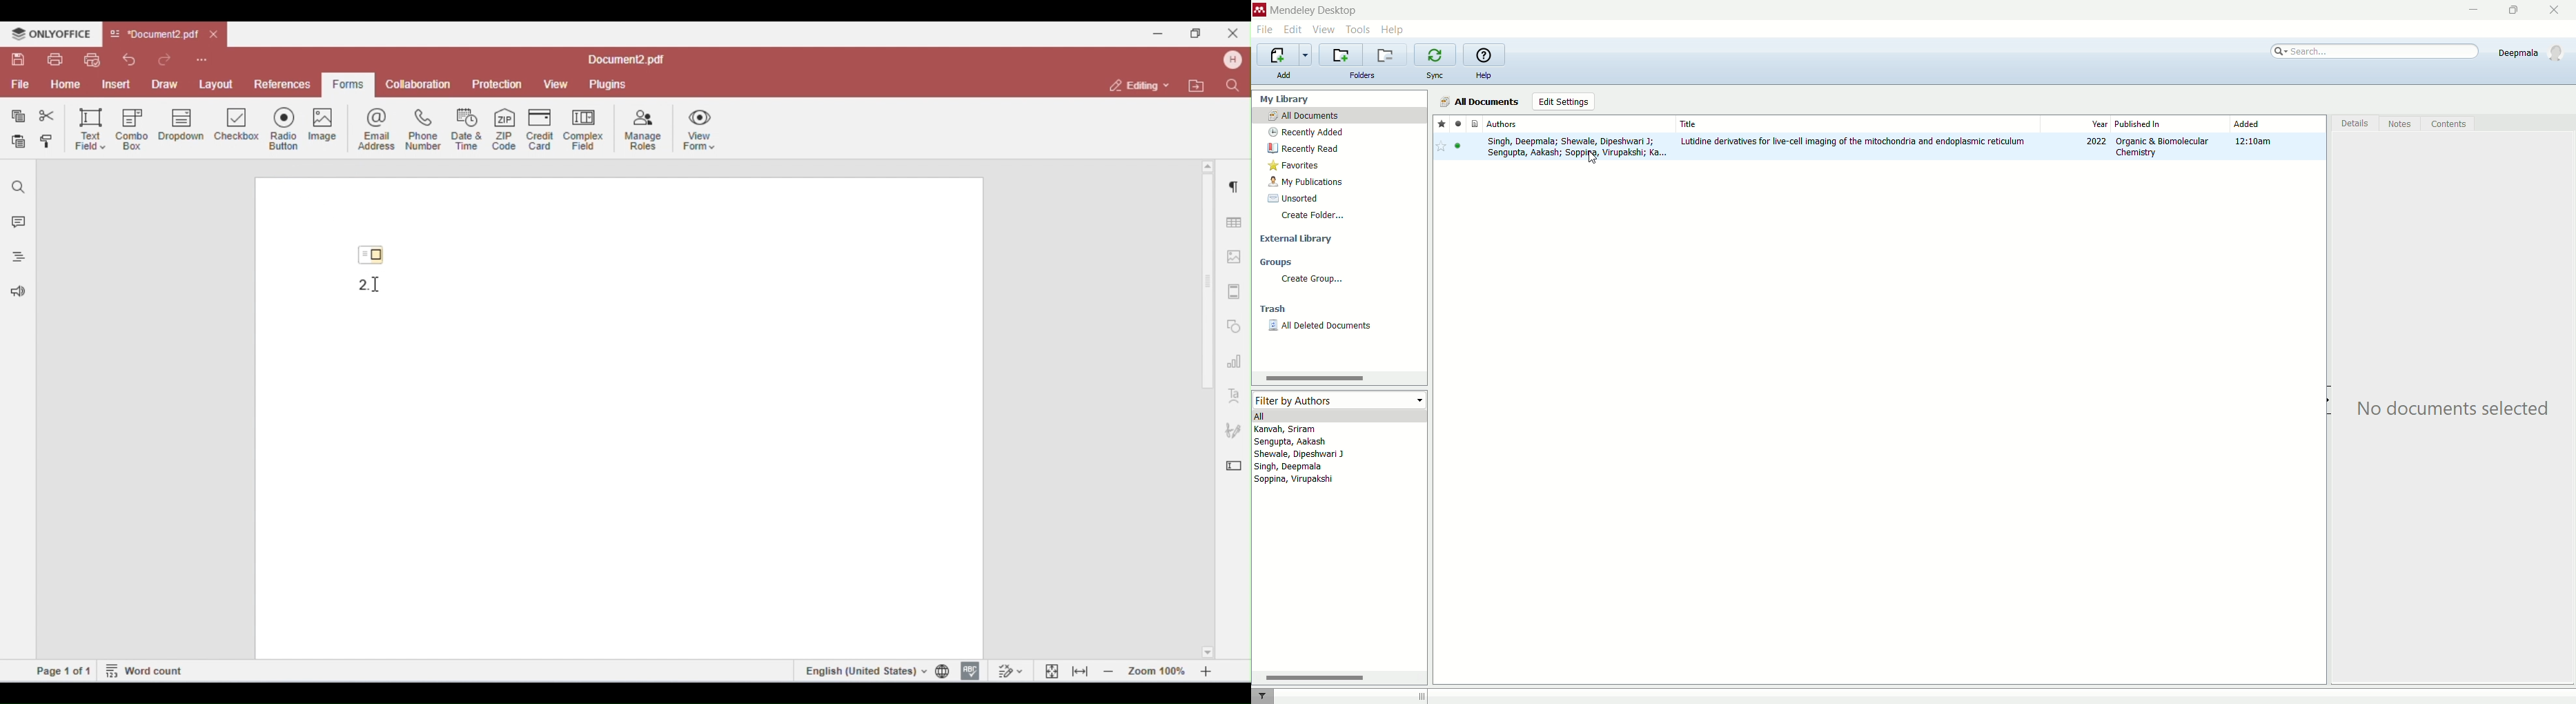 This screenshot has height=728, width=2576. What do you see at coordinates (1324, 429) in the screenshot?
I see `Kanvah, Sriram` at bounding box center [1324, 429].